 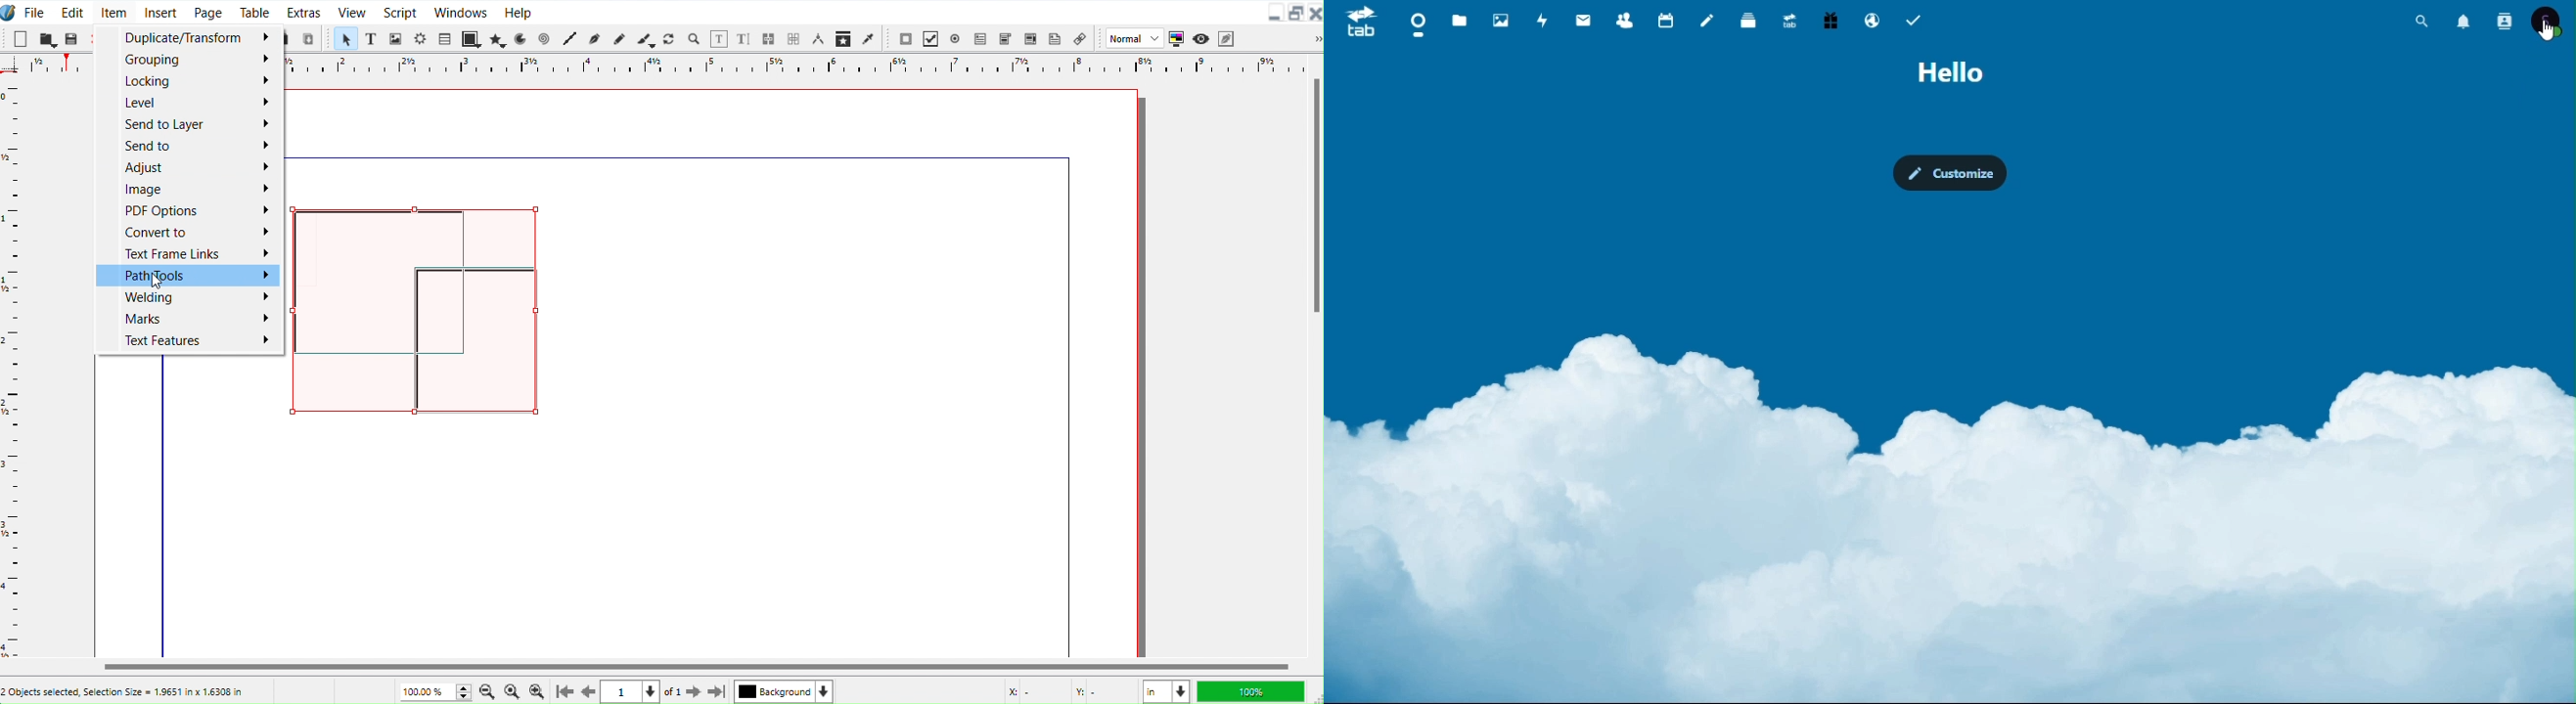 I want to click on Go to First Page, so click(x=563, y=692).